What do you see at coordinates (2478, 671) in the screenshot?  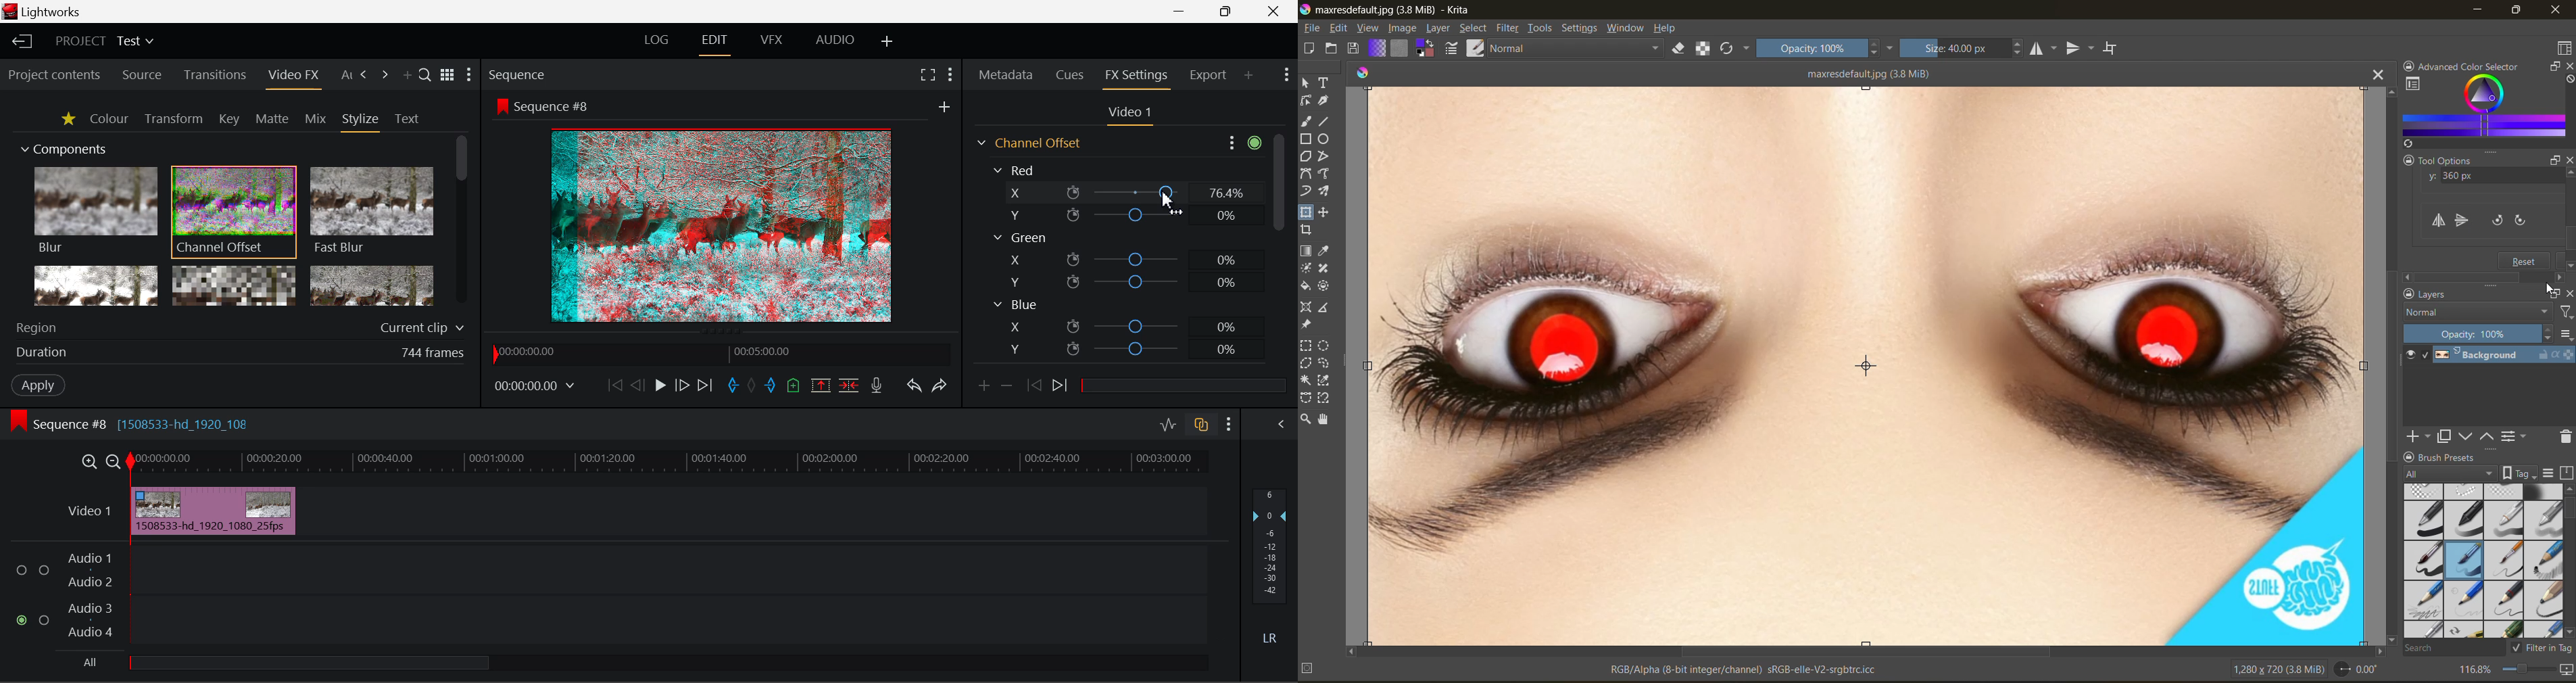 I see `zoom factor` at bounding box center [2478, 671].